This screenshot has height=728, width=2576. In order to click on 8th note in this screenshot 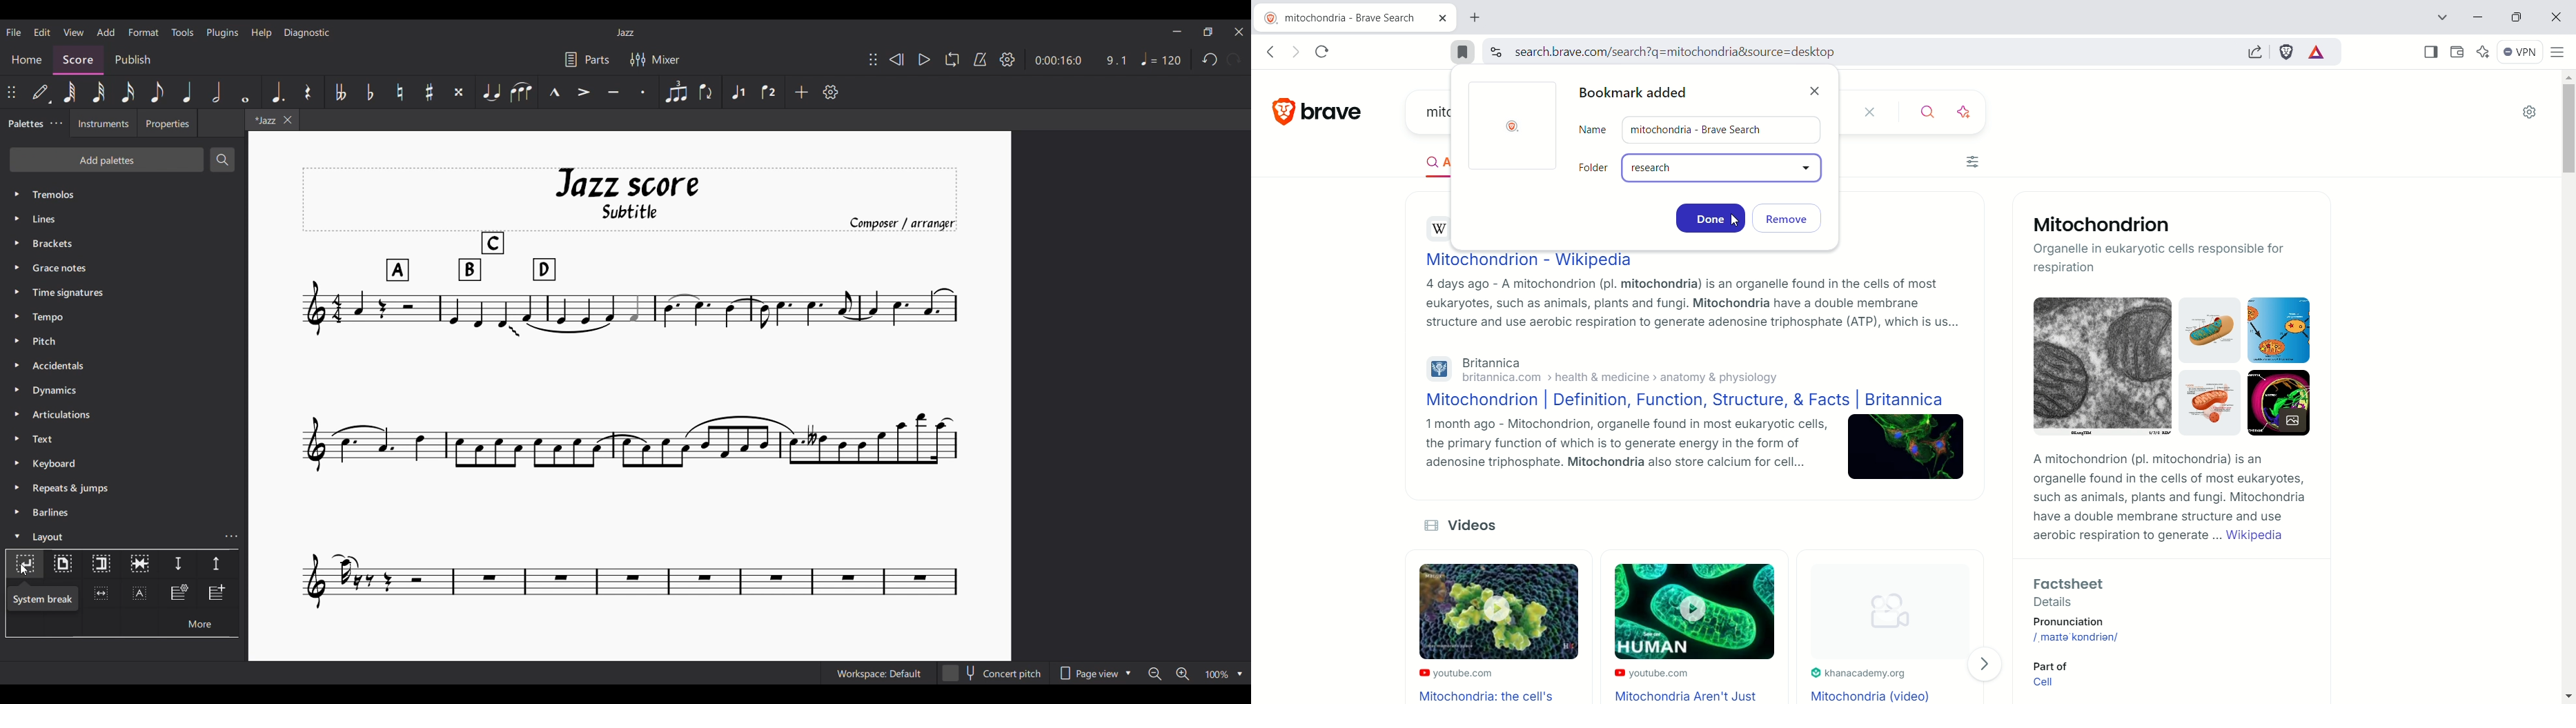, I will do `click(158, 92)`.